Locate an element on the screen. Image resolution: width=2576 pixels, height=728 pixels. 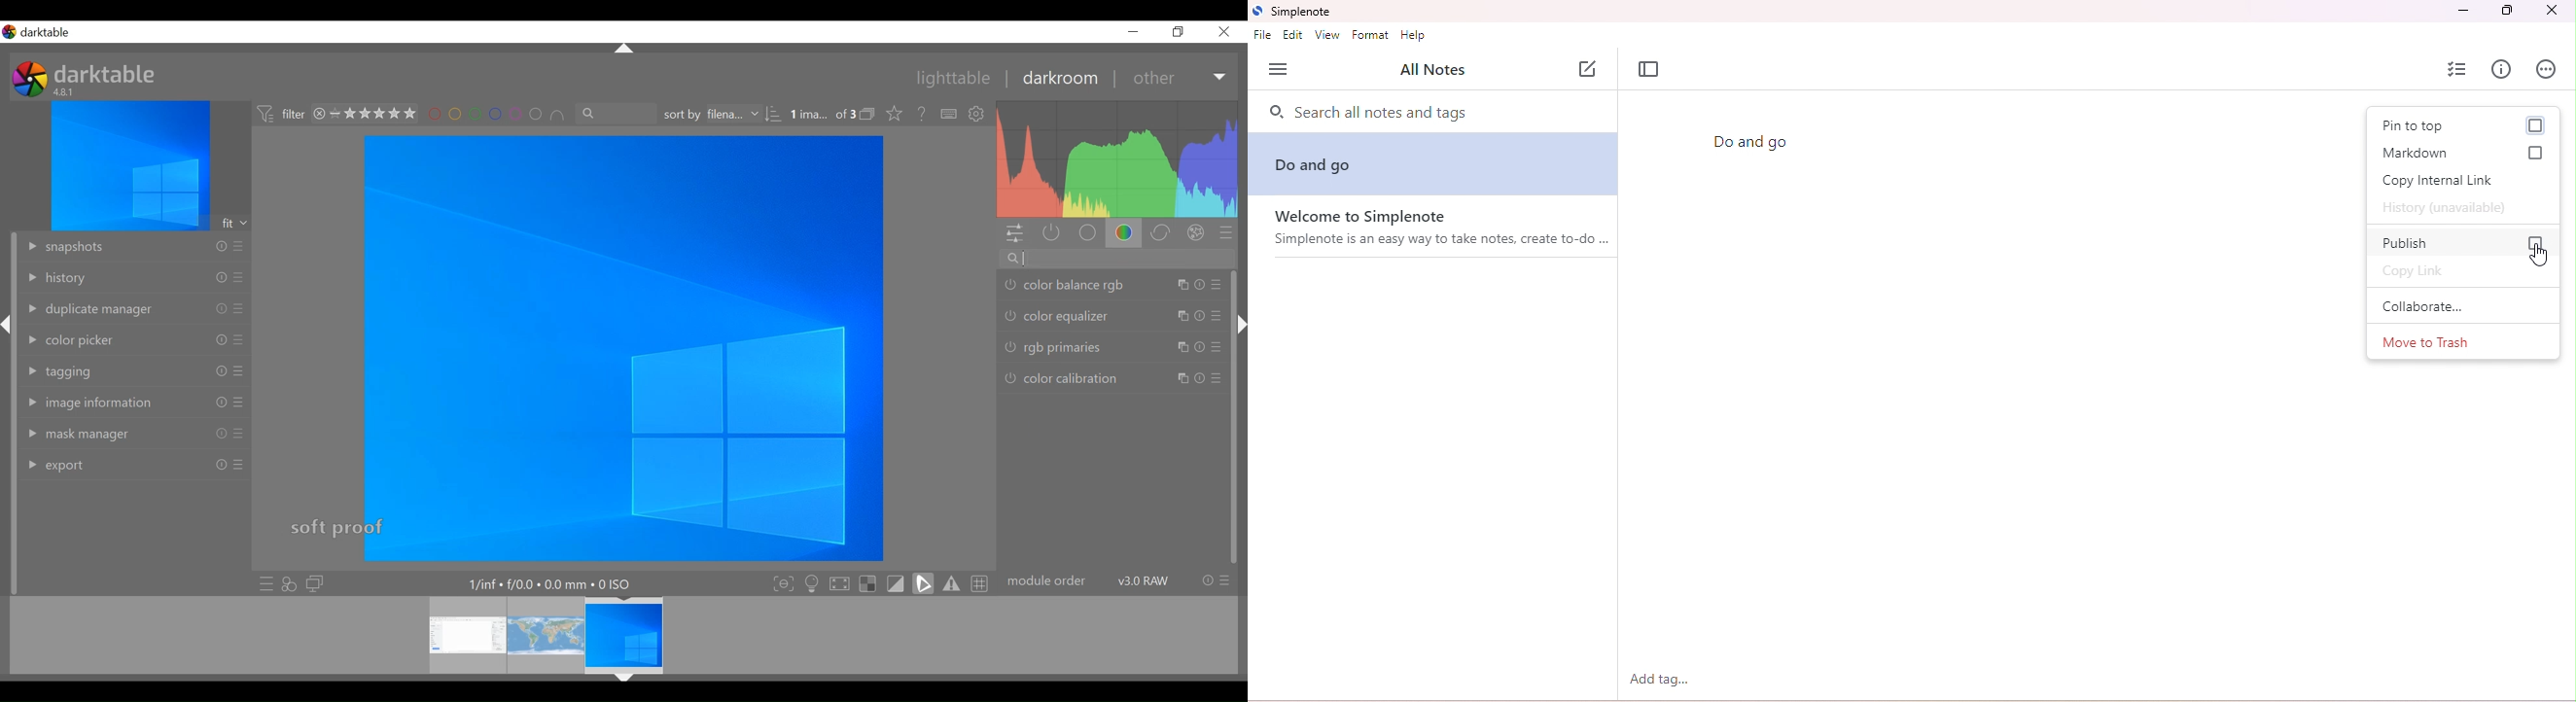
darkroom is located at coordinates (1055, 80).